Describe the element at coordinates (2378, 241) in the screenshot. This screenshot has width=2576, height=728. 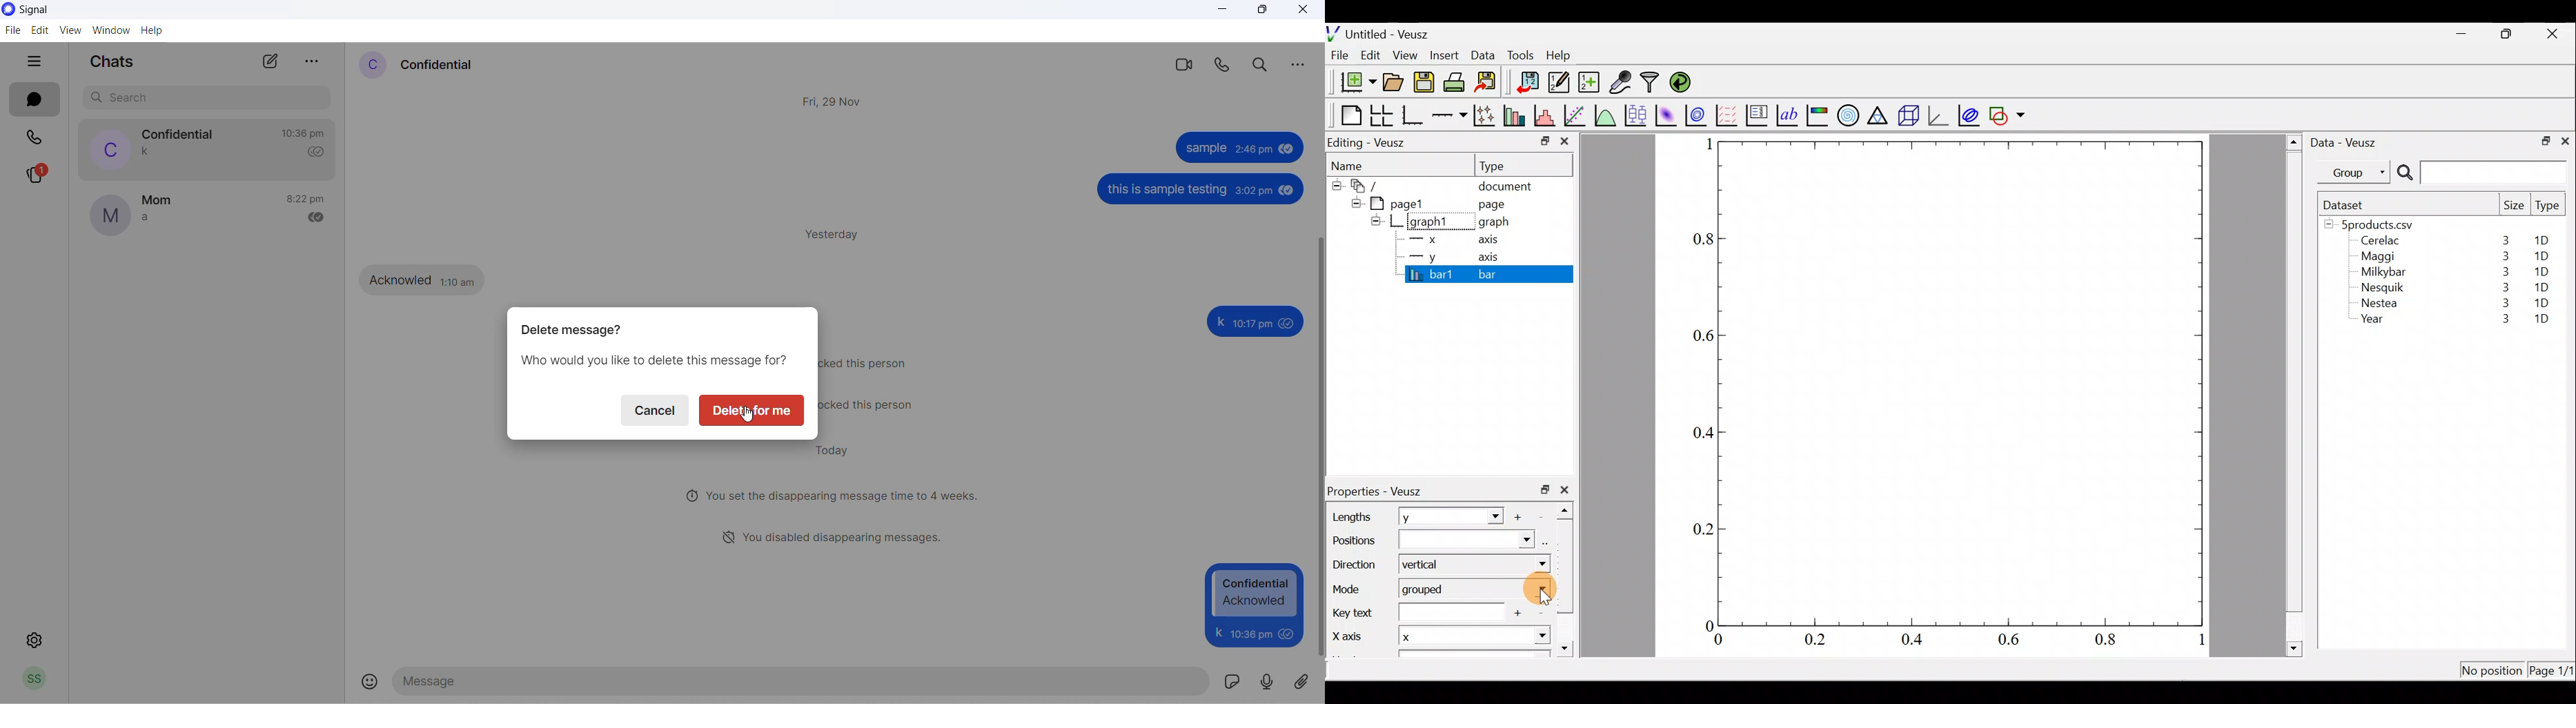
I see `Cerelac` at that location.